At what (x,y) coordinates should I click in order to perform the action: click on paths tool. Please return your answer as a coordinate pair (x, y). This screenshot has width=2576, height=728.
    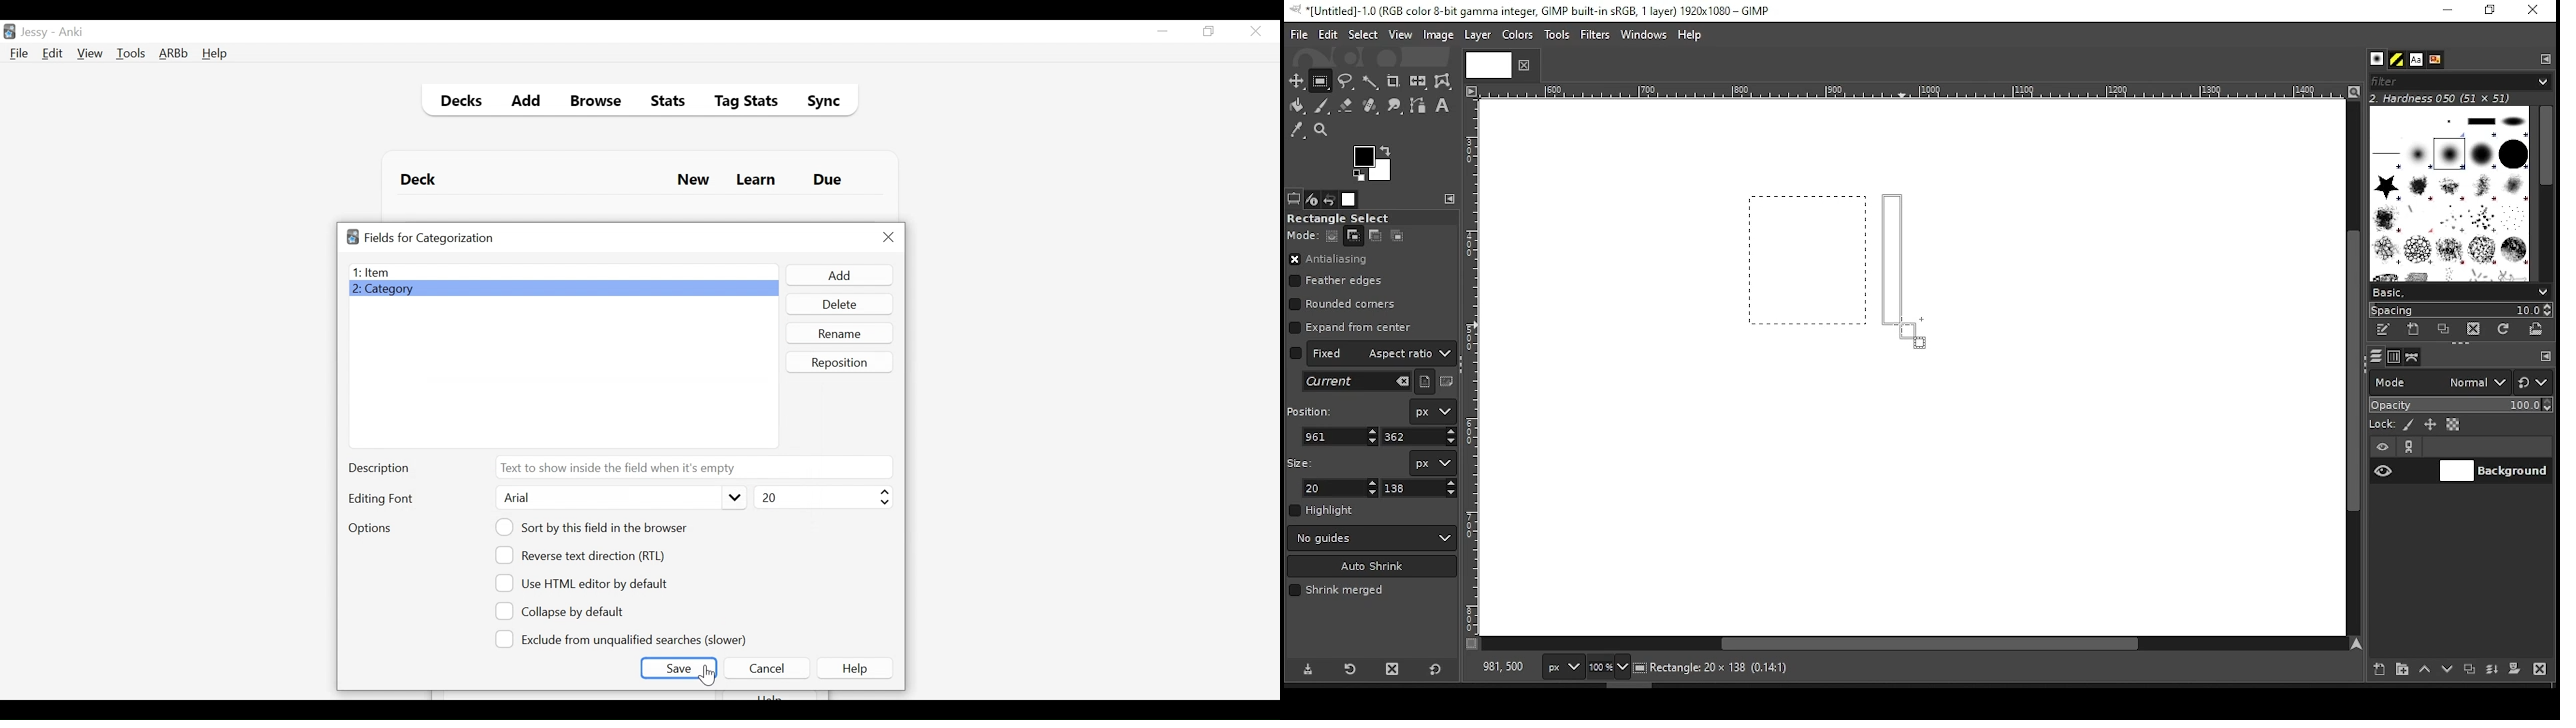
    Looking at the image, I should click on (1419, 107).